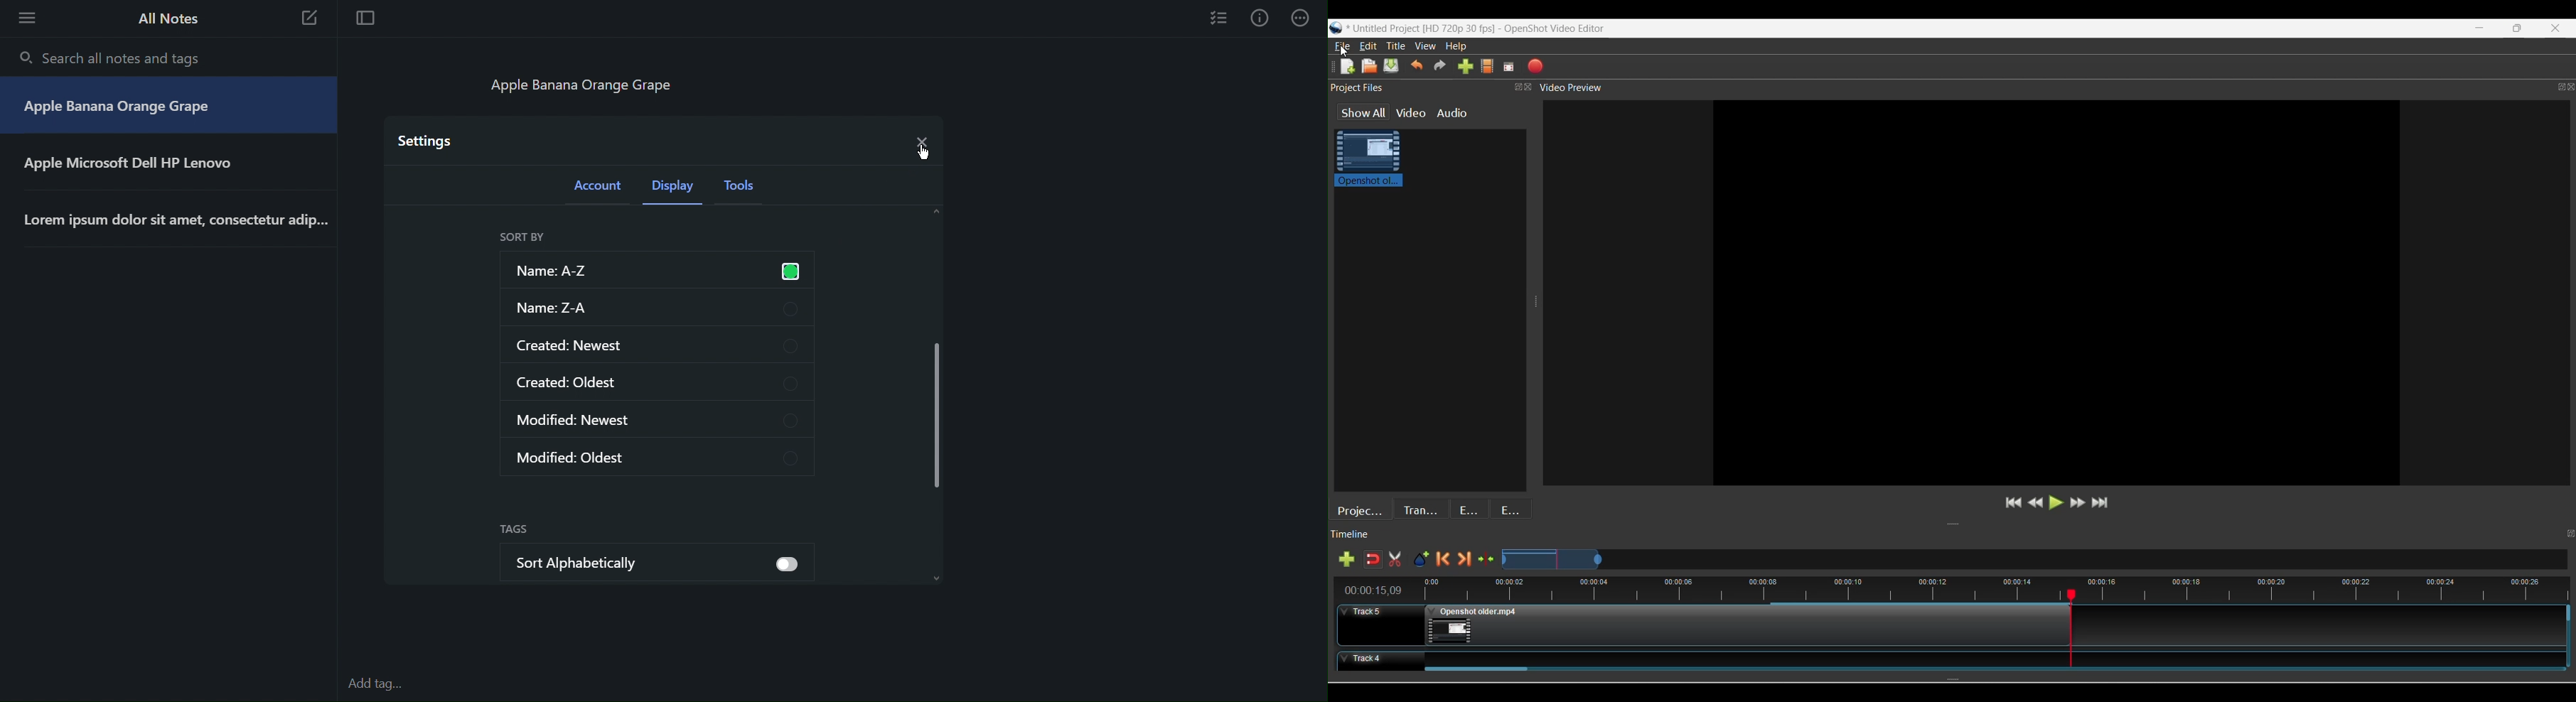 Image resolution: width=2576 pixels, height=728 pixels. I want to click on More, so click(1302, 18).